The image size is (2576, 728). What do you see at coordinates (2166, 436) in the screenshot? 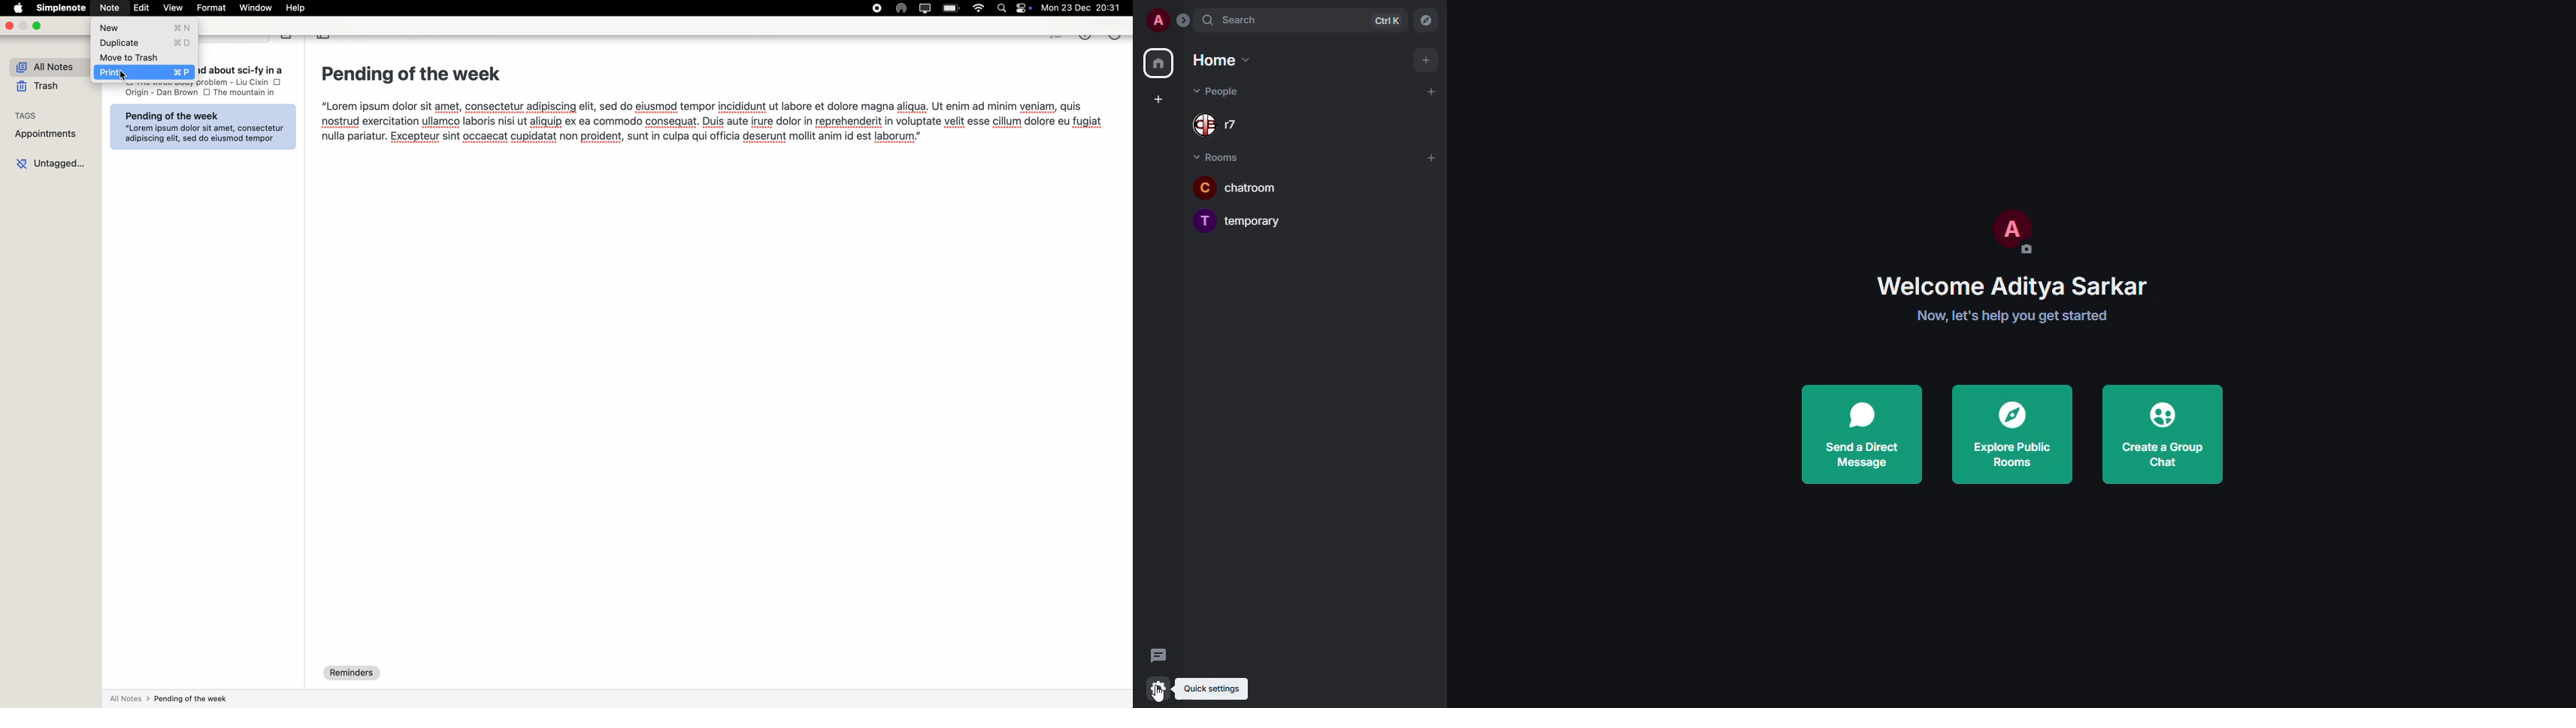
I see `create a group chat` at bounding box center [2166, 436].